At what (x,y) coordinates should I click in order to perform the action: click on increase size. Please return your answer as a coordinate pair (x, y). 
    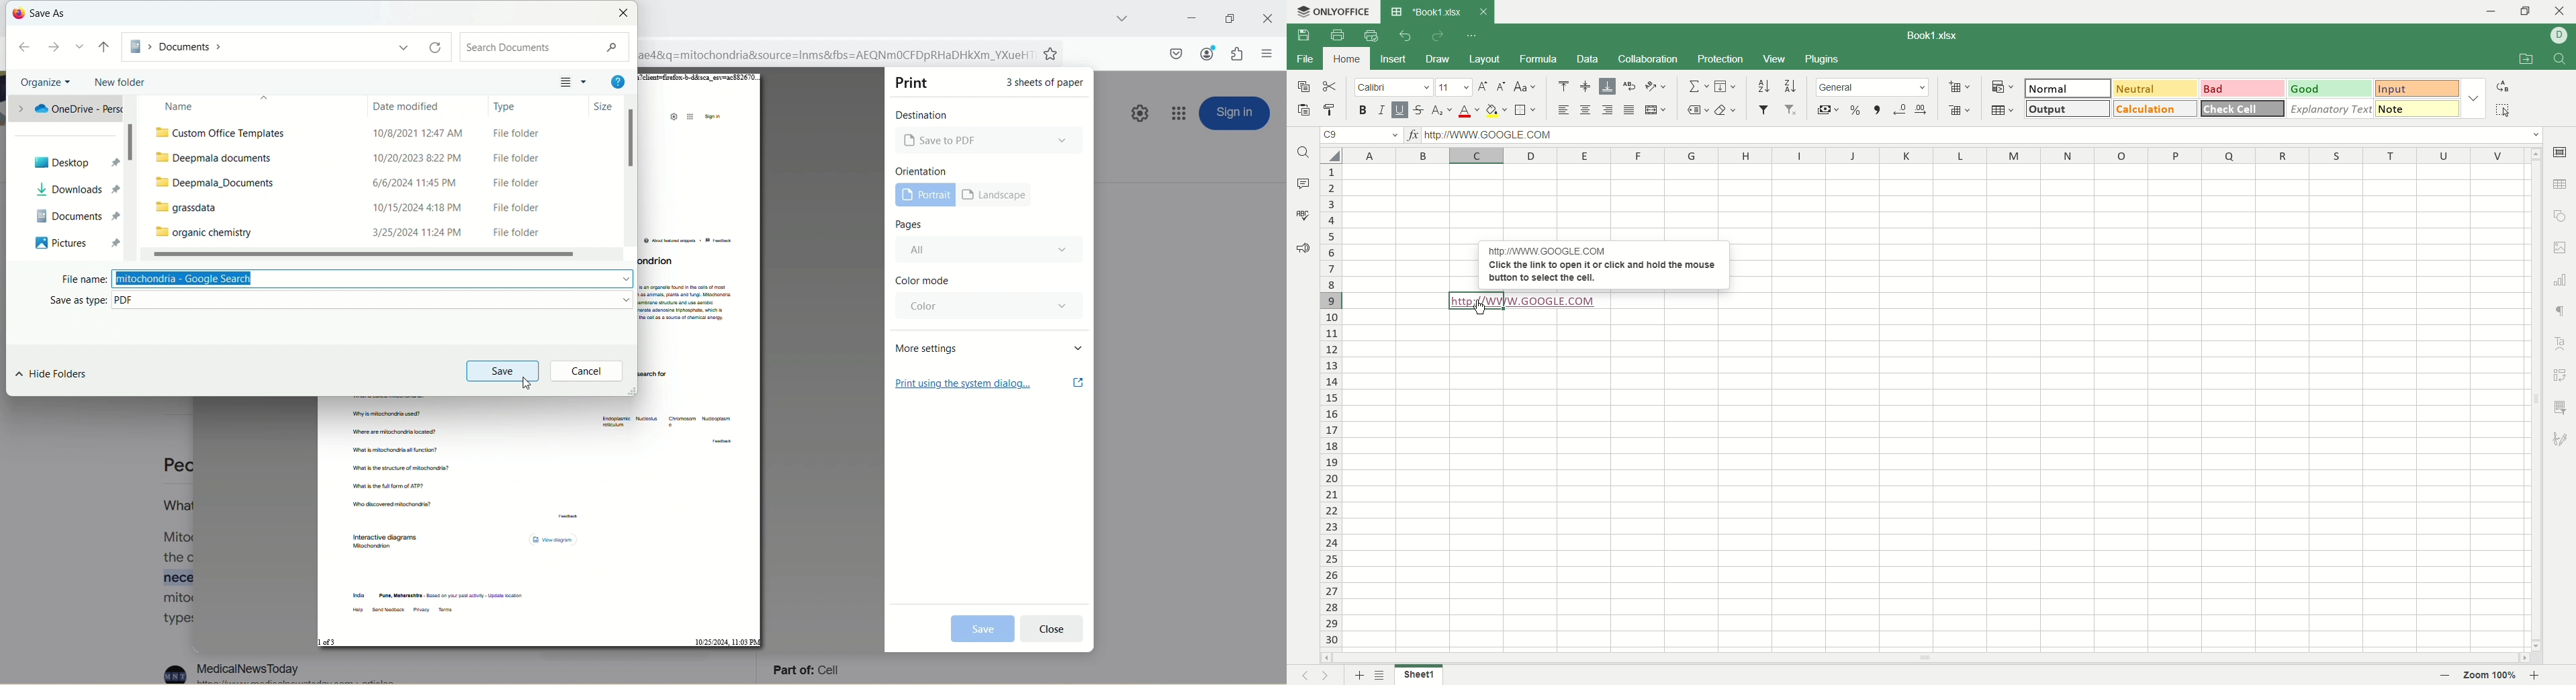
    Looking at the image, I should click on (1483, 87).